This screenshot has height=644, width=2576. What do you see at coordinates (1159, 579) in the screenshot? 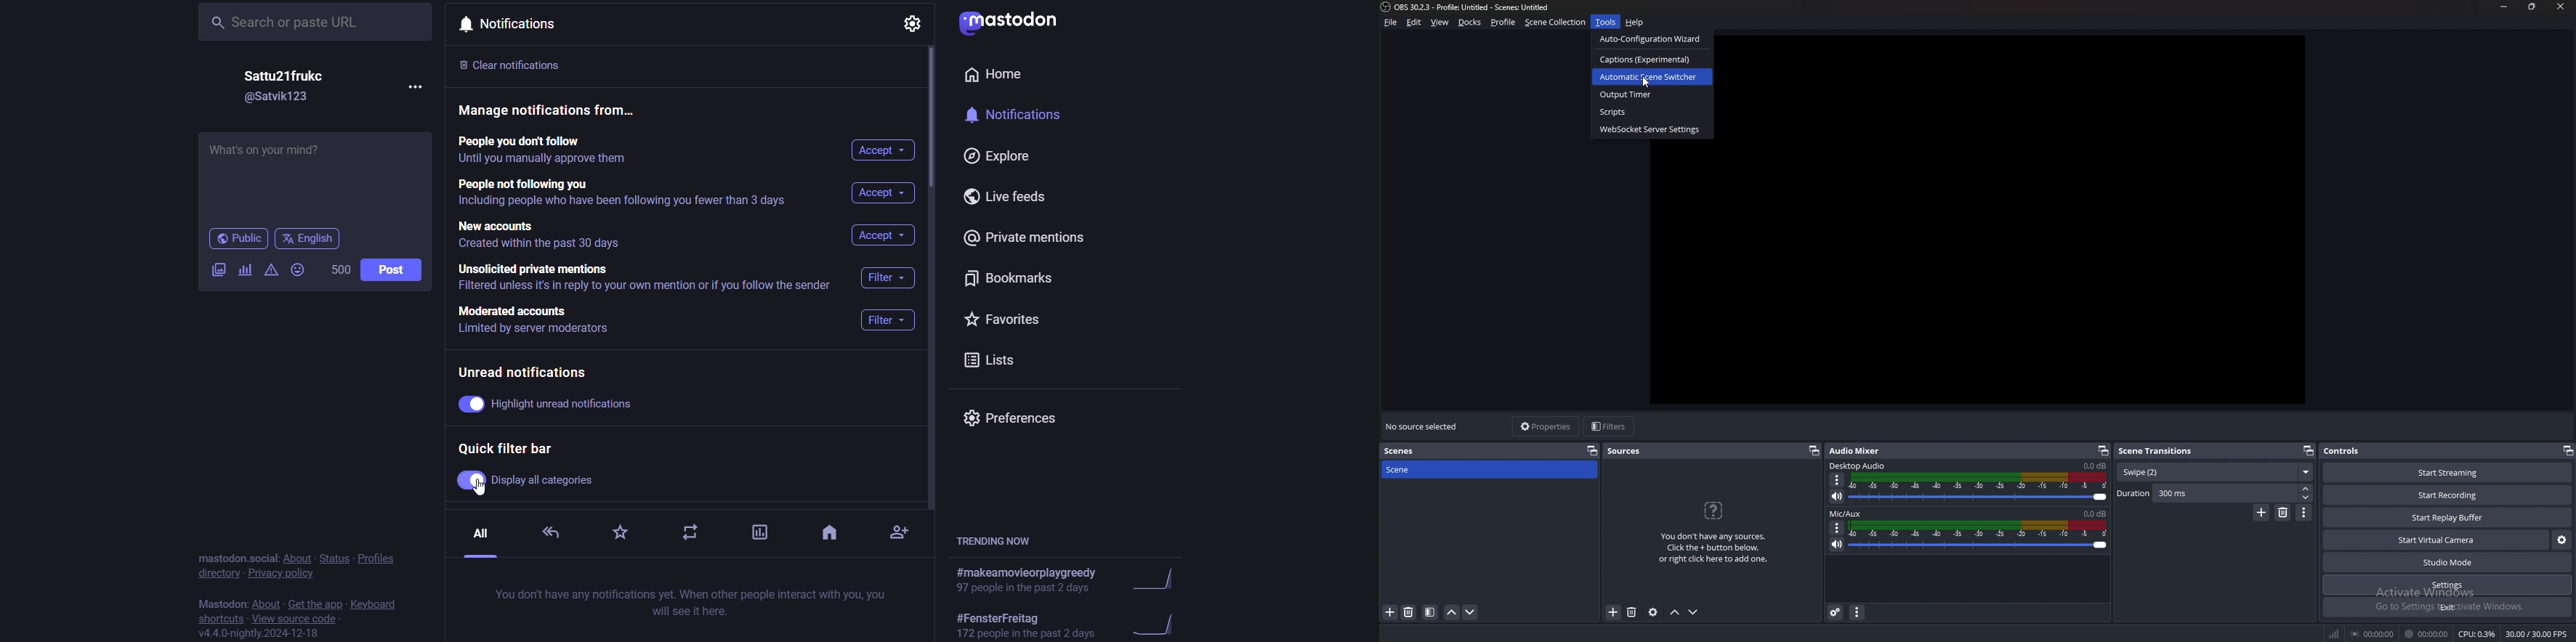
I see `Trending graph` at bounding box center [1159, 579].